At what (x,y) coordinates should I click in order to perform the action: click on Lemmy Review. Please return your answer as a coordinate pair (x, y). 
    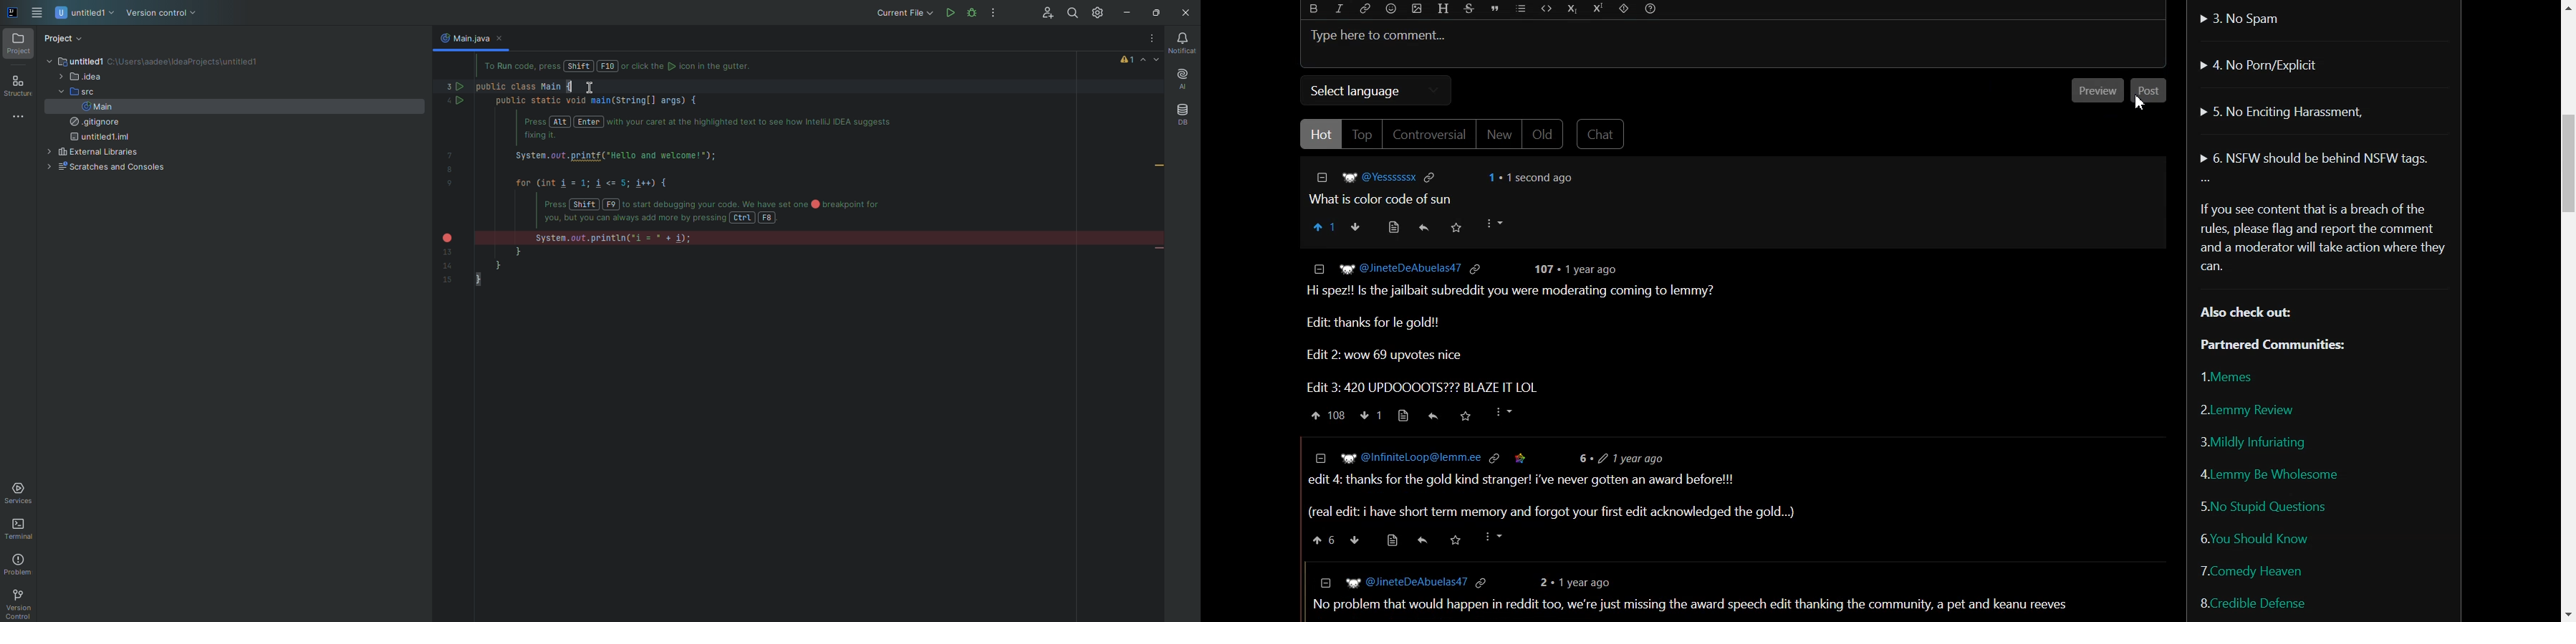
    Looking at the image, I should click on (2254, 410).